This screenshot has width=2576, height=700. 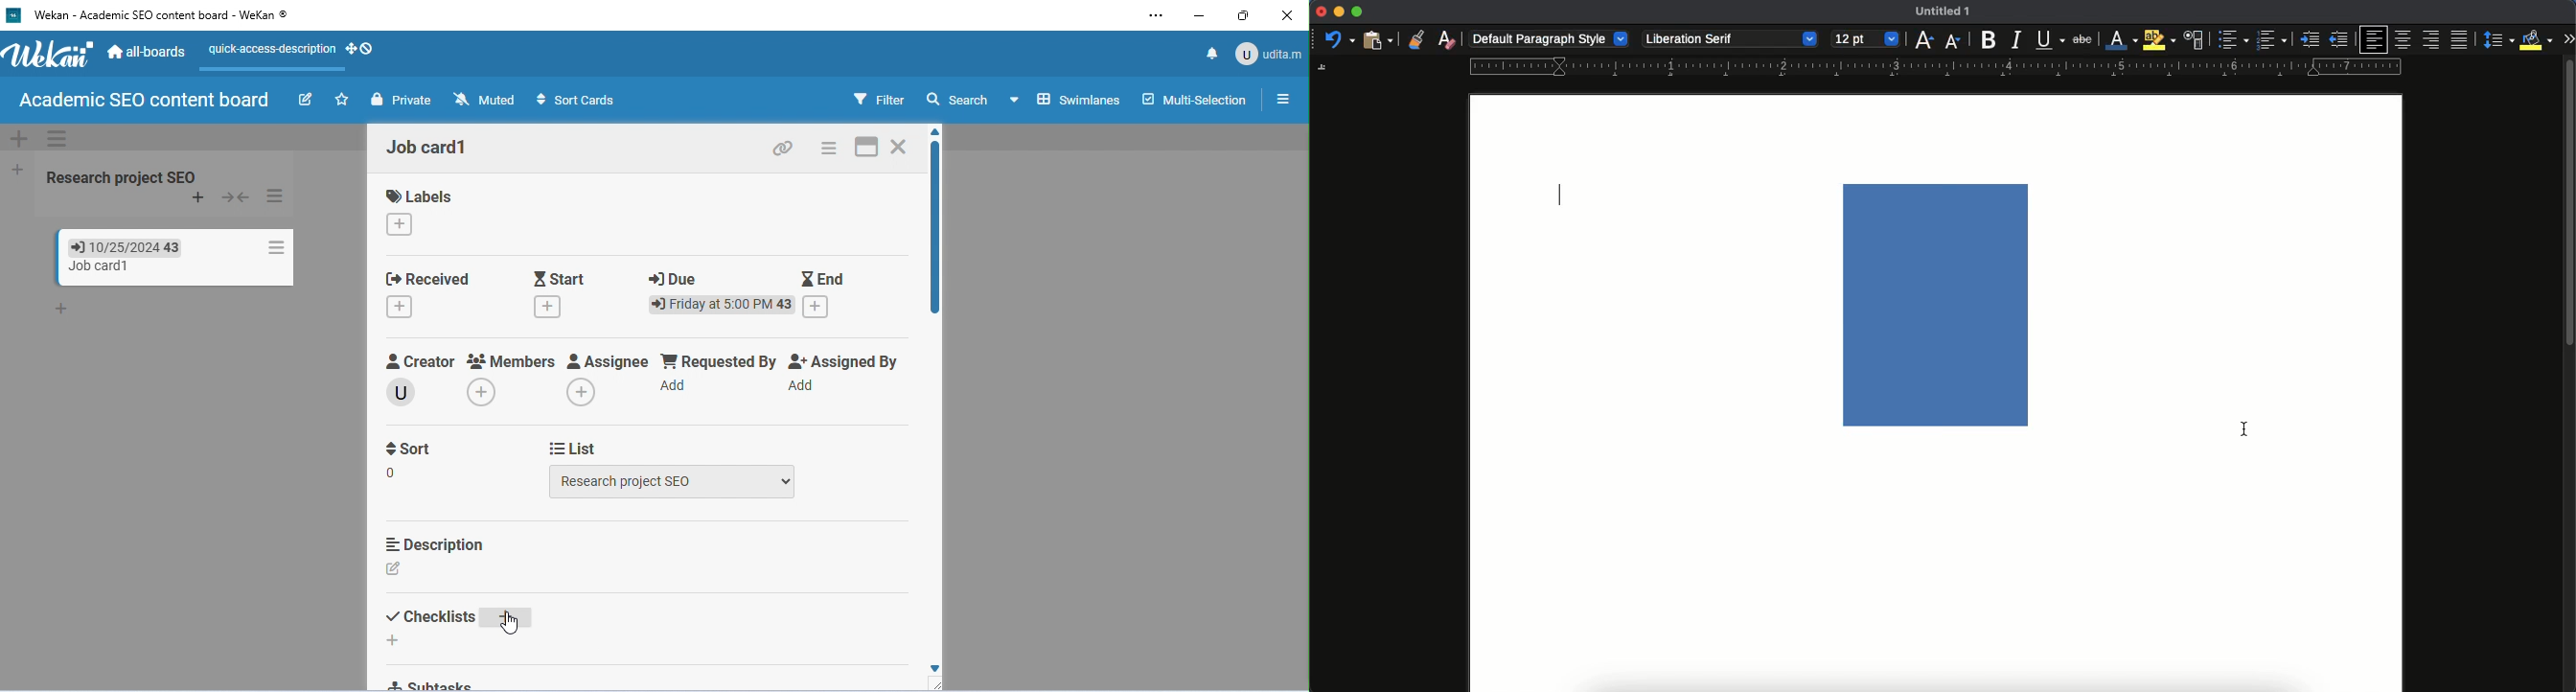 What do you see at coordinates (1953, 42) in the screenshot?
I see `decrease size` at bounding box center [1953, 42].